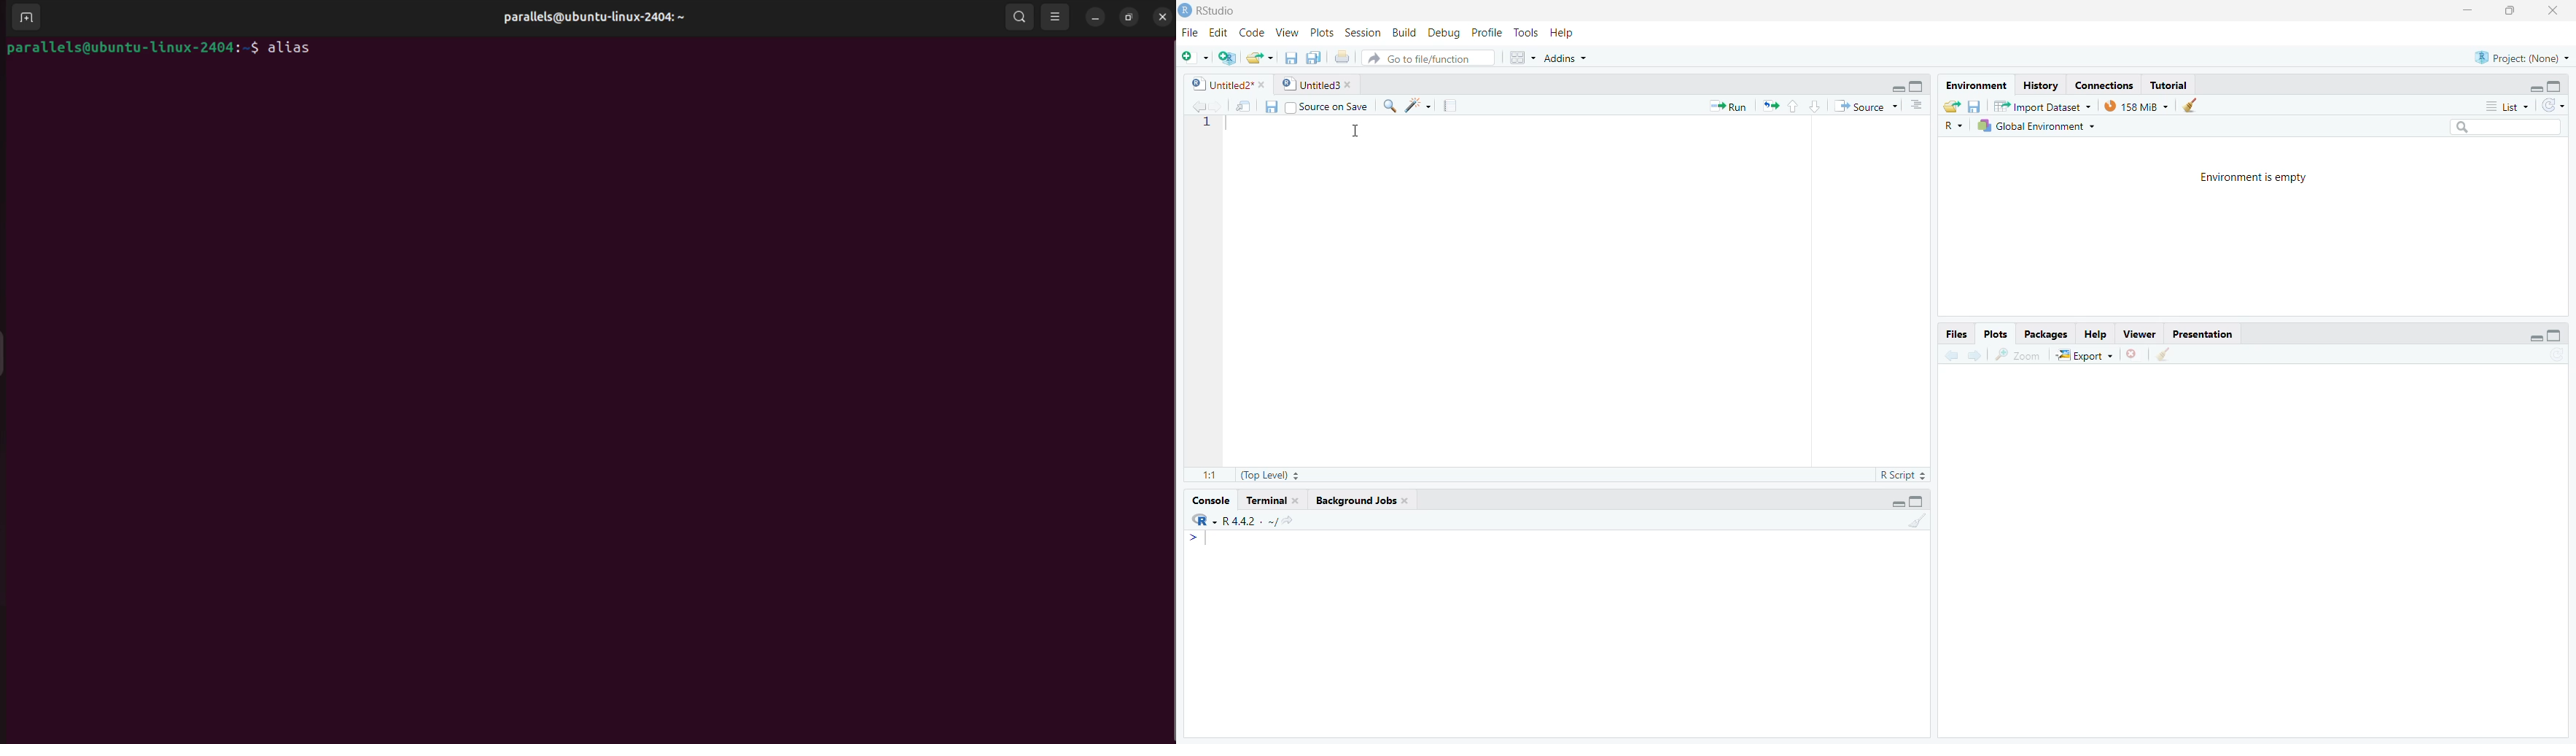  What do you see at coordinates (1251, 520) in the screenshot?
I see `R-4.A.2.-` at bounding box center [1251, 520].